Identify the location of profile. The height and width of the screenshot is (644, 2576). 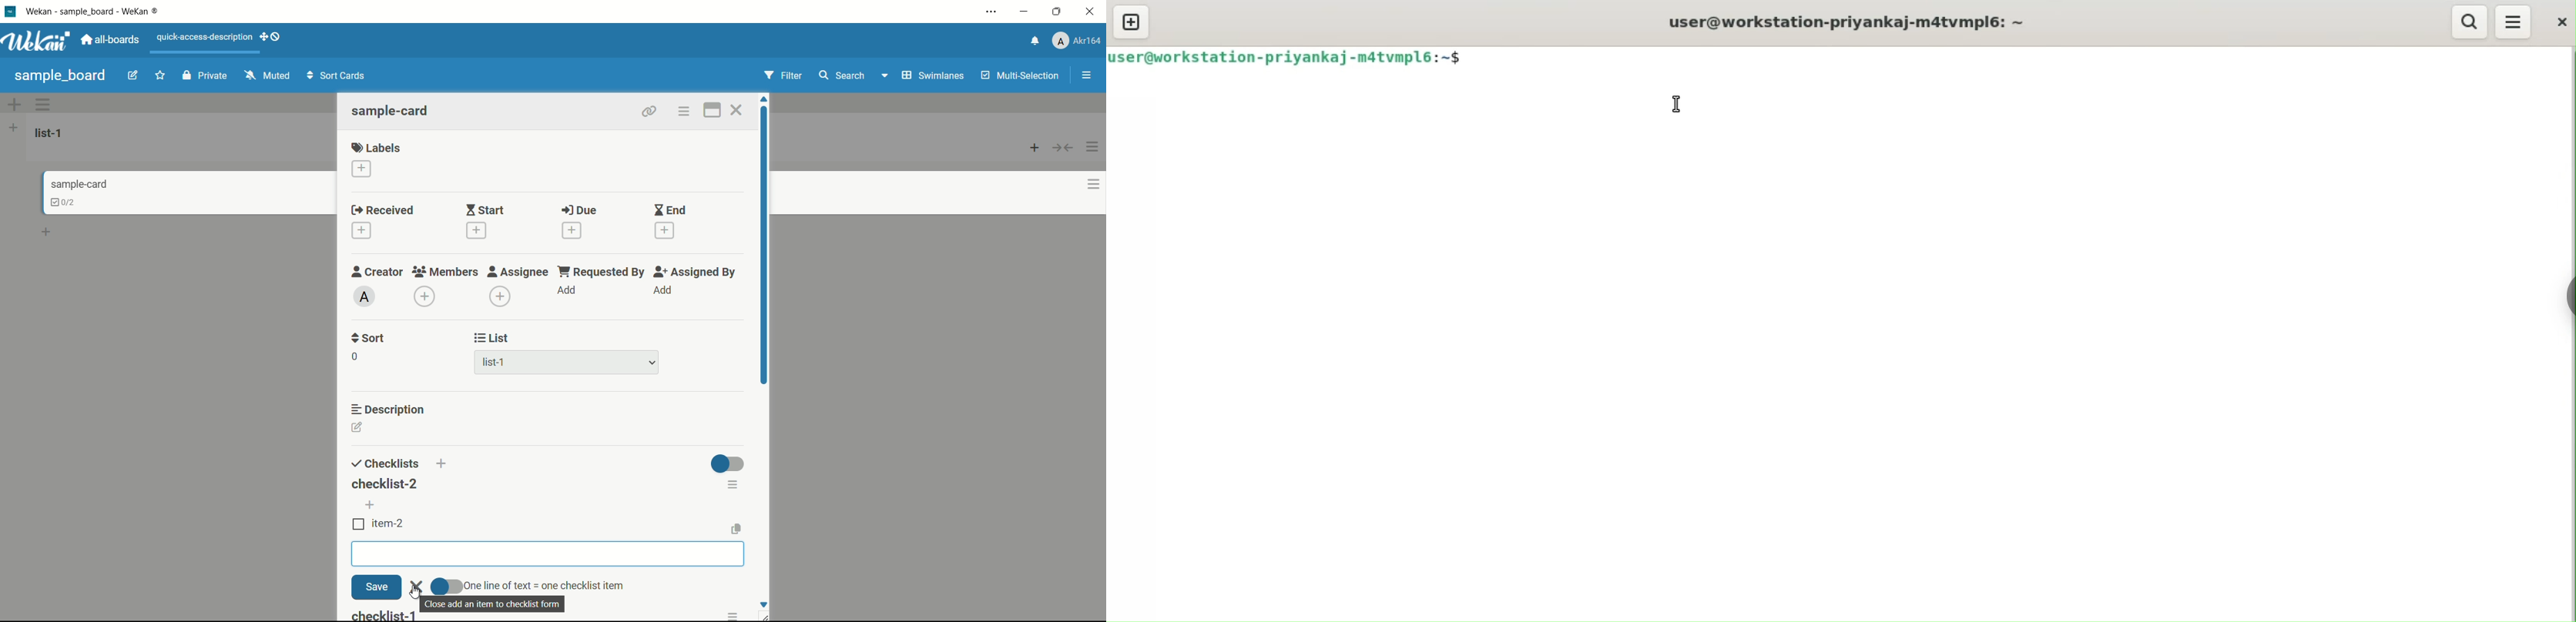
(1077, 42).